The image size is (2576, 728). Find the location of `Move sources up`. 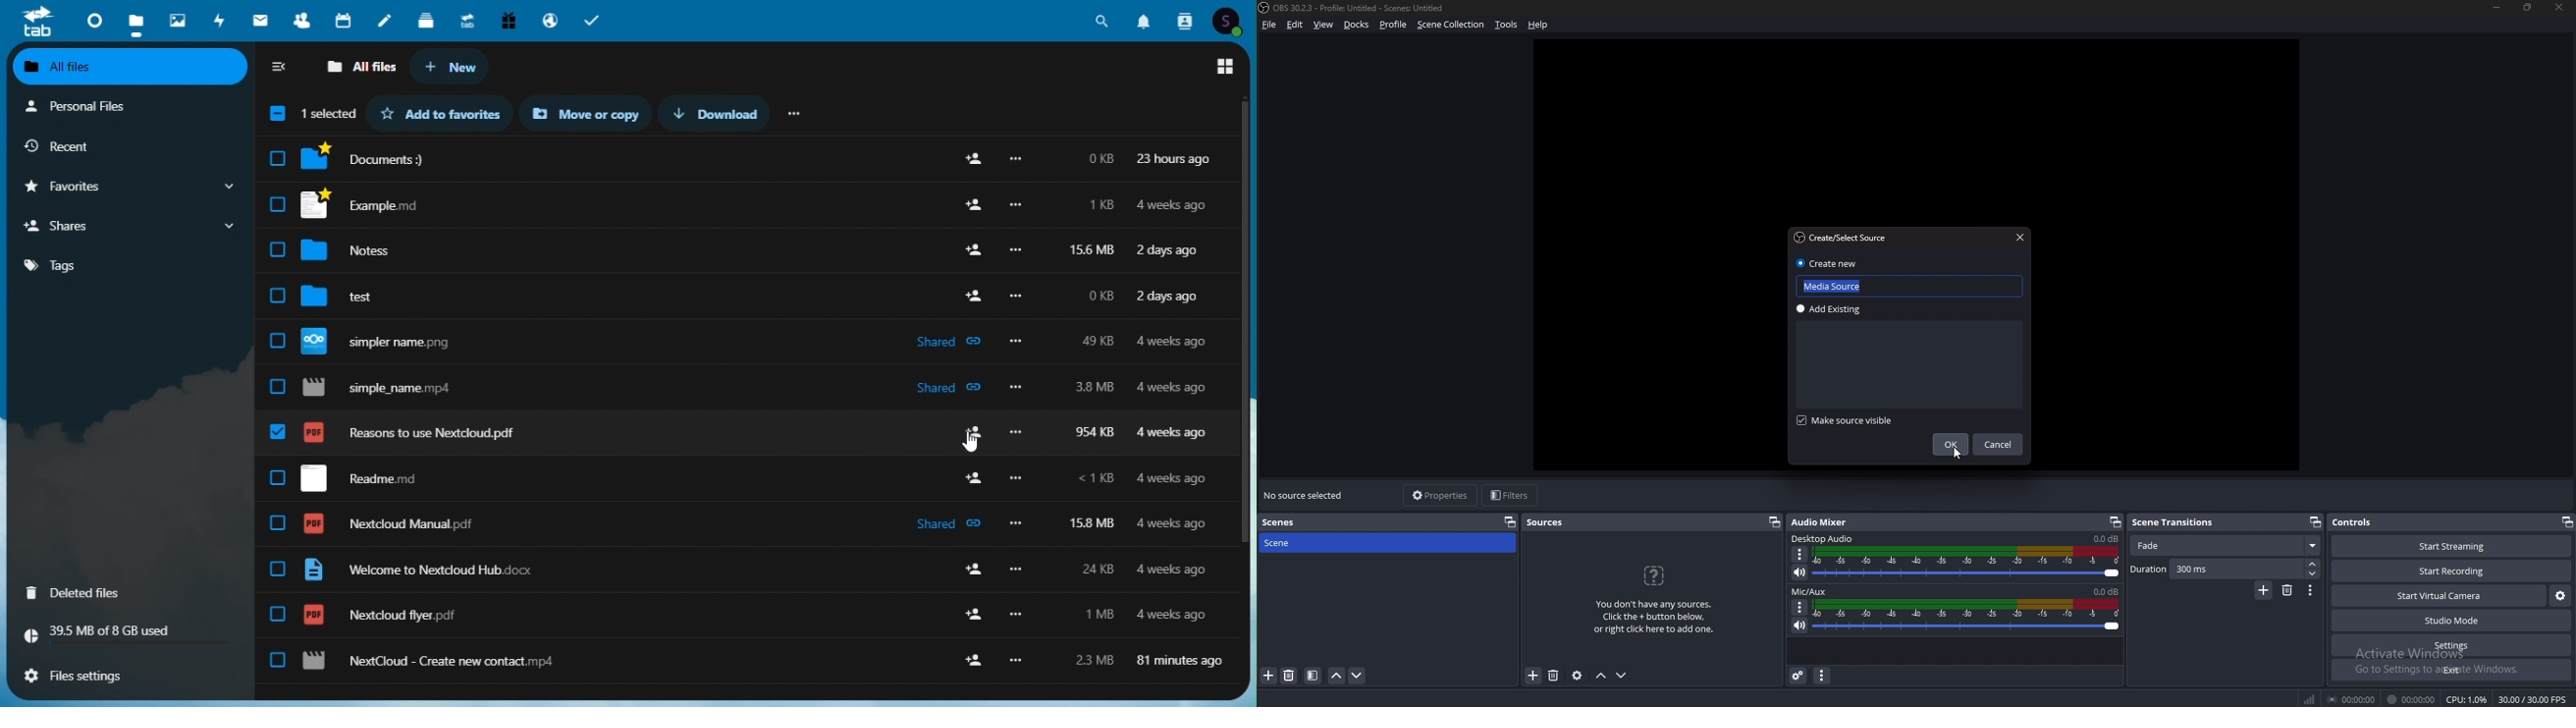

Move sources up is located at coordinates (1602, 676).